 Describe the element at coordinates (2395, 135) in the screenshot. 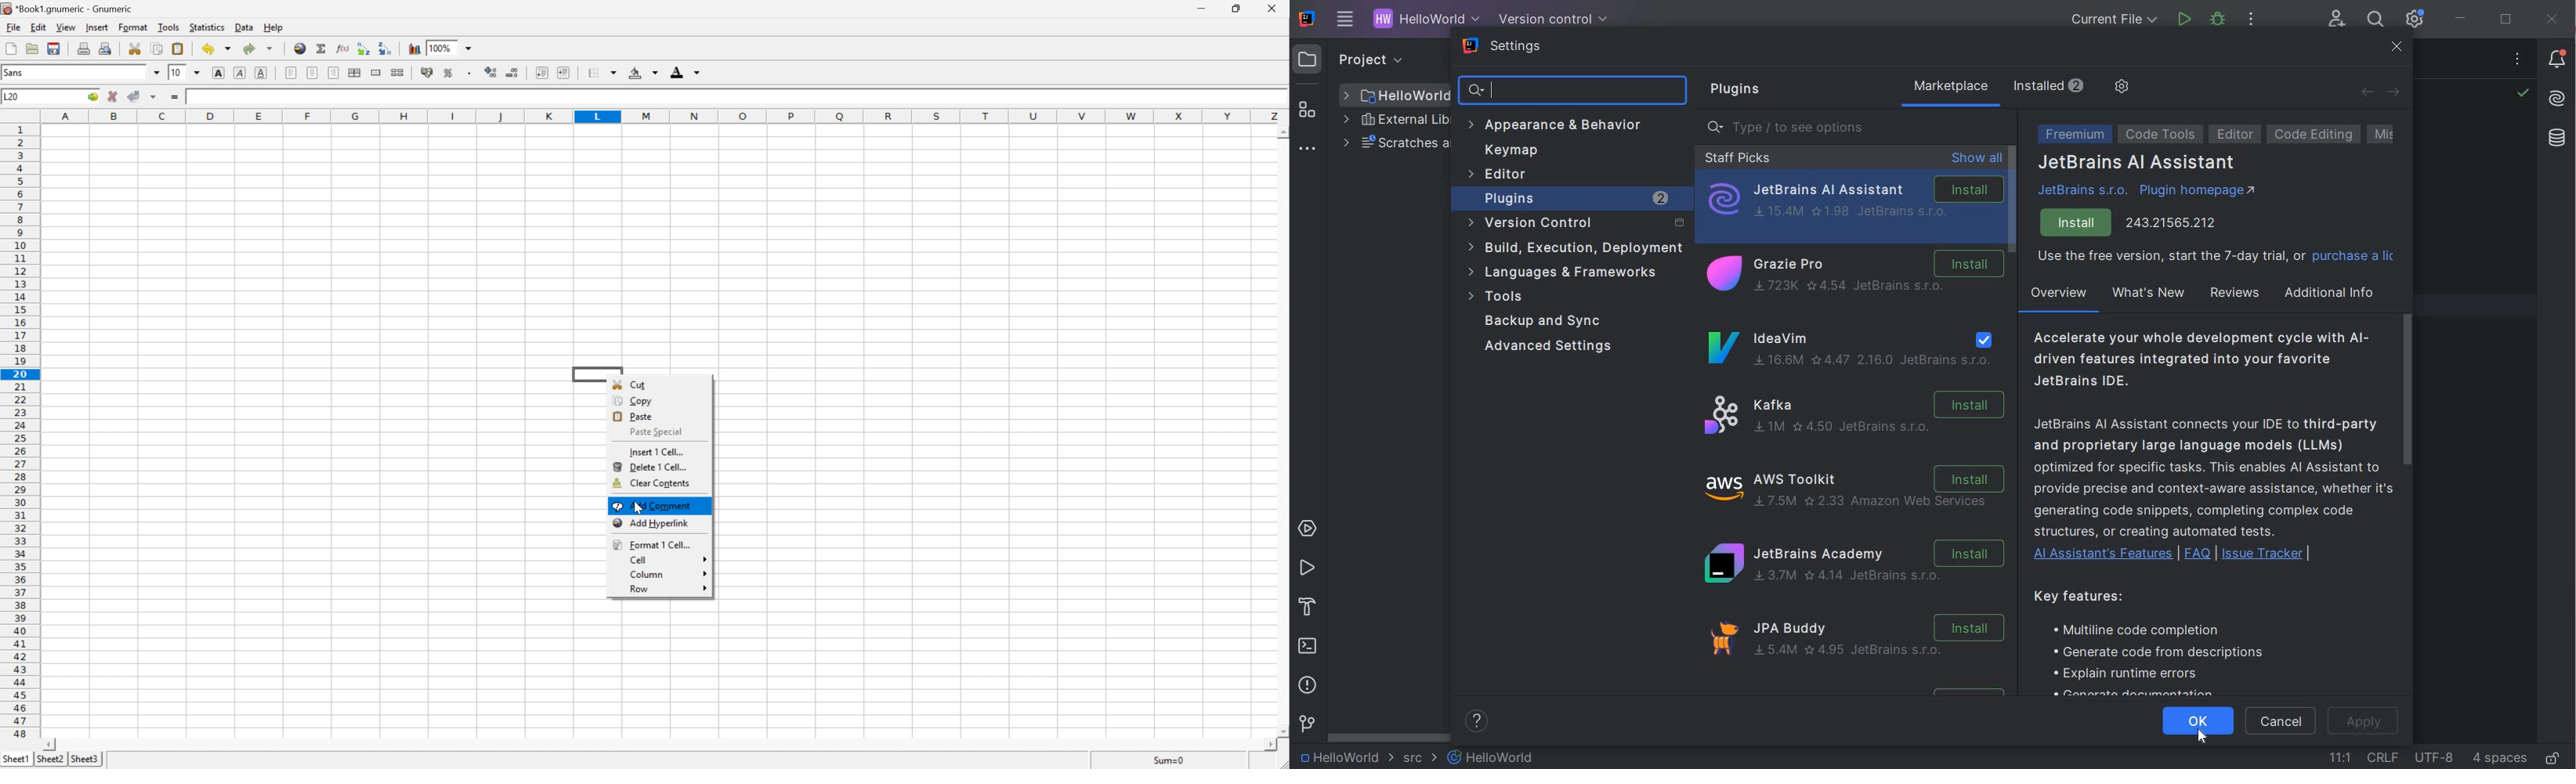

I see `MISC` at that location.